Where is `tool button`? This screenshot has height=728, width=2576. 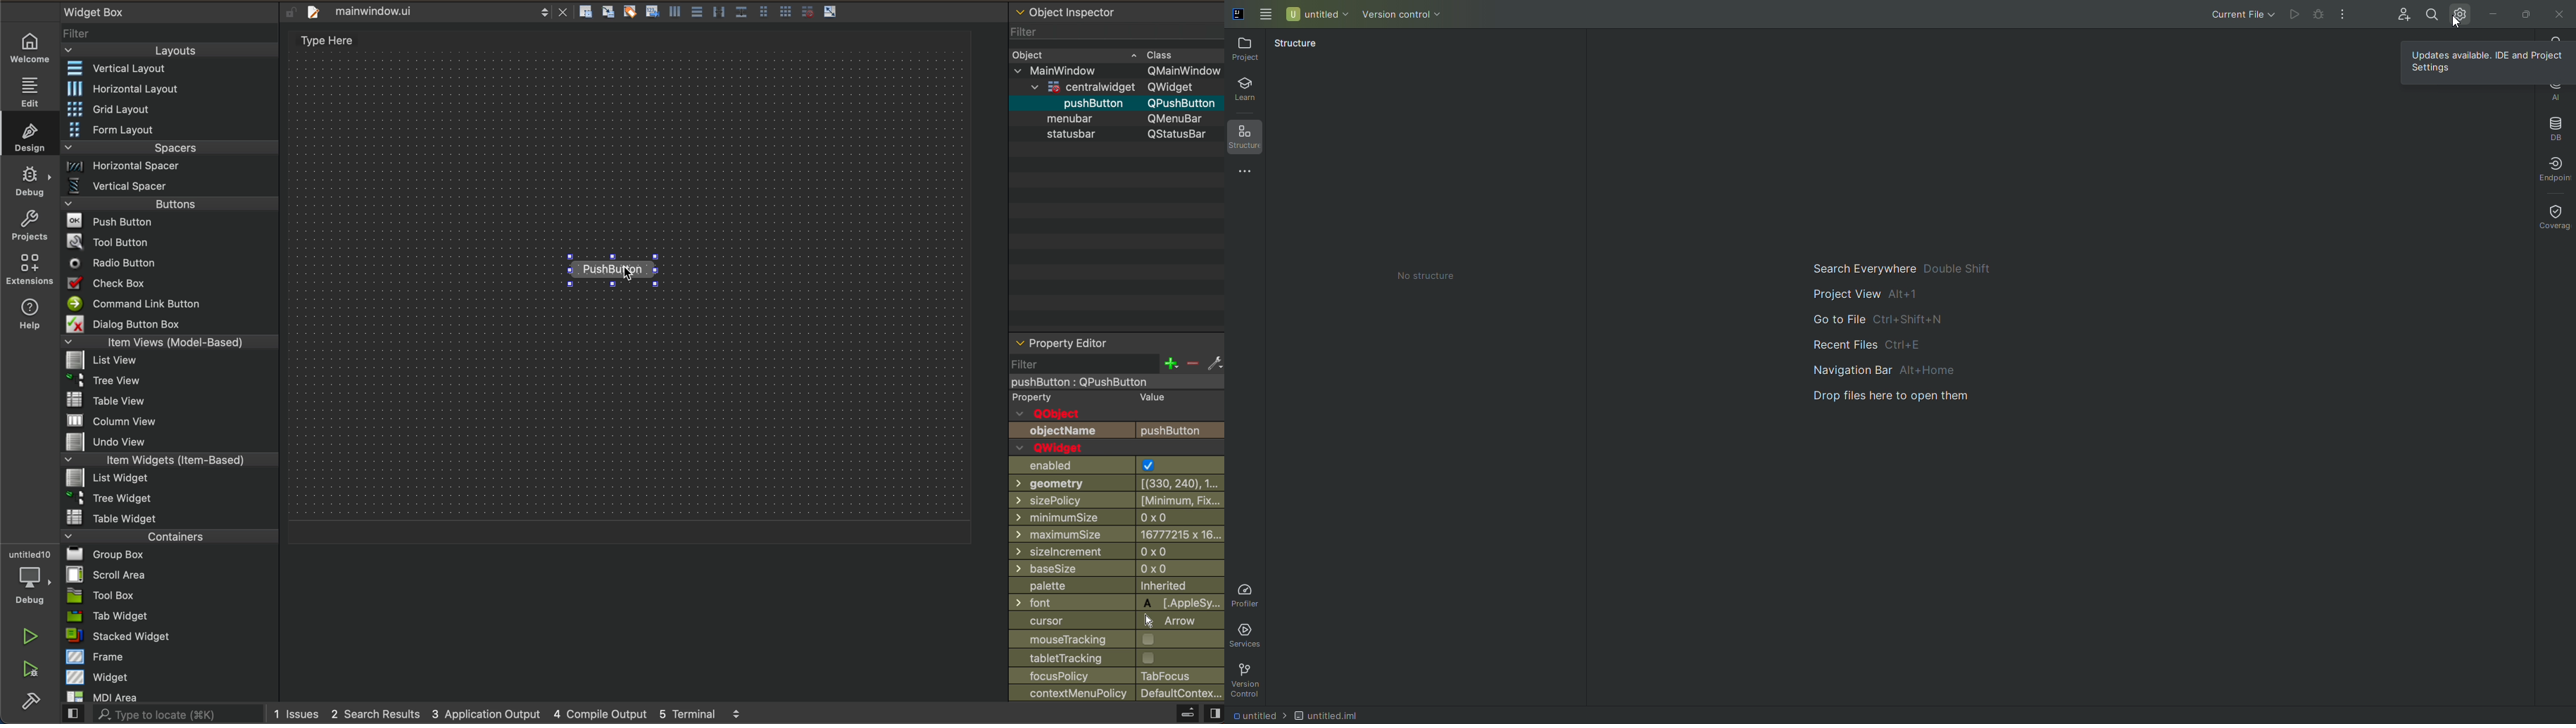
tool button is located at coordinates (170, 243).